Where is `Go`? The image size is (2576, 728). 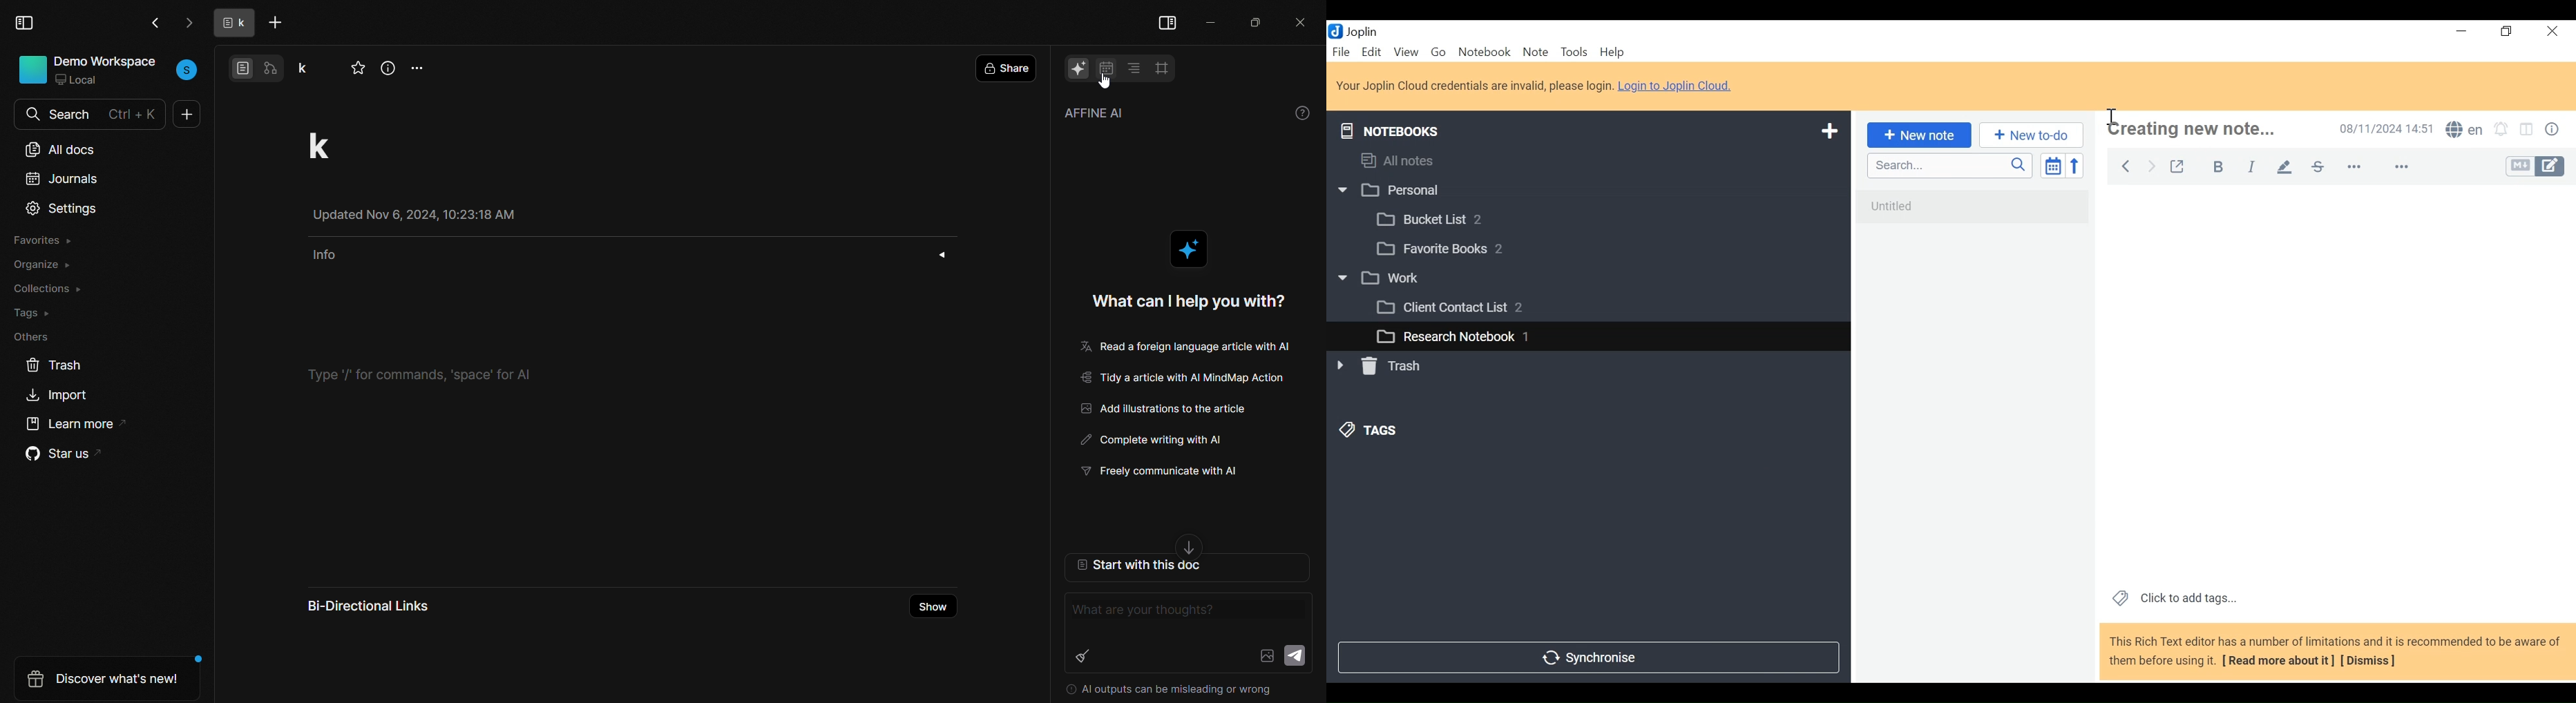
Go is located at coordinates (1438, 51).